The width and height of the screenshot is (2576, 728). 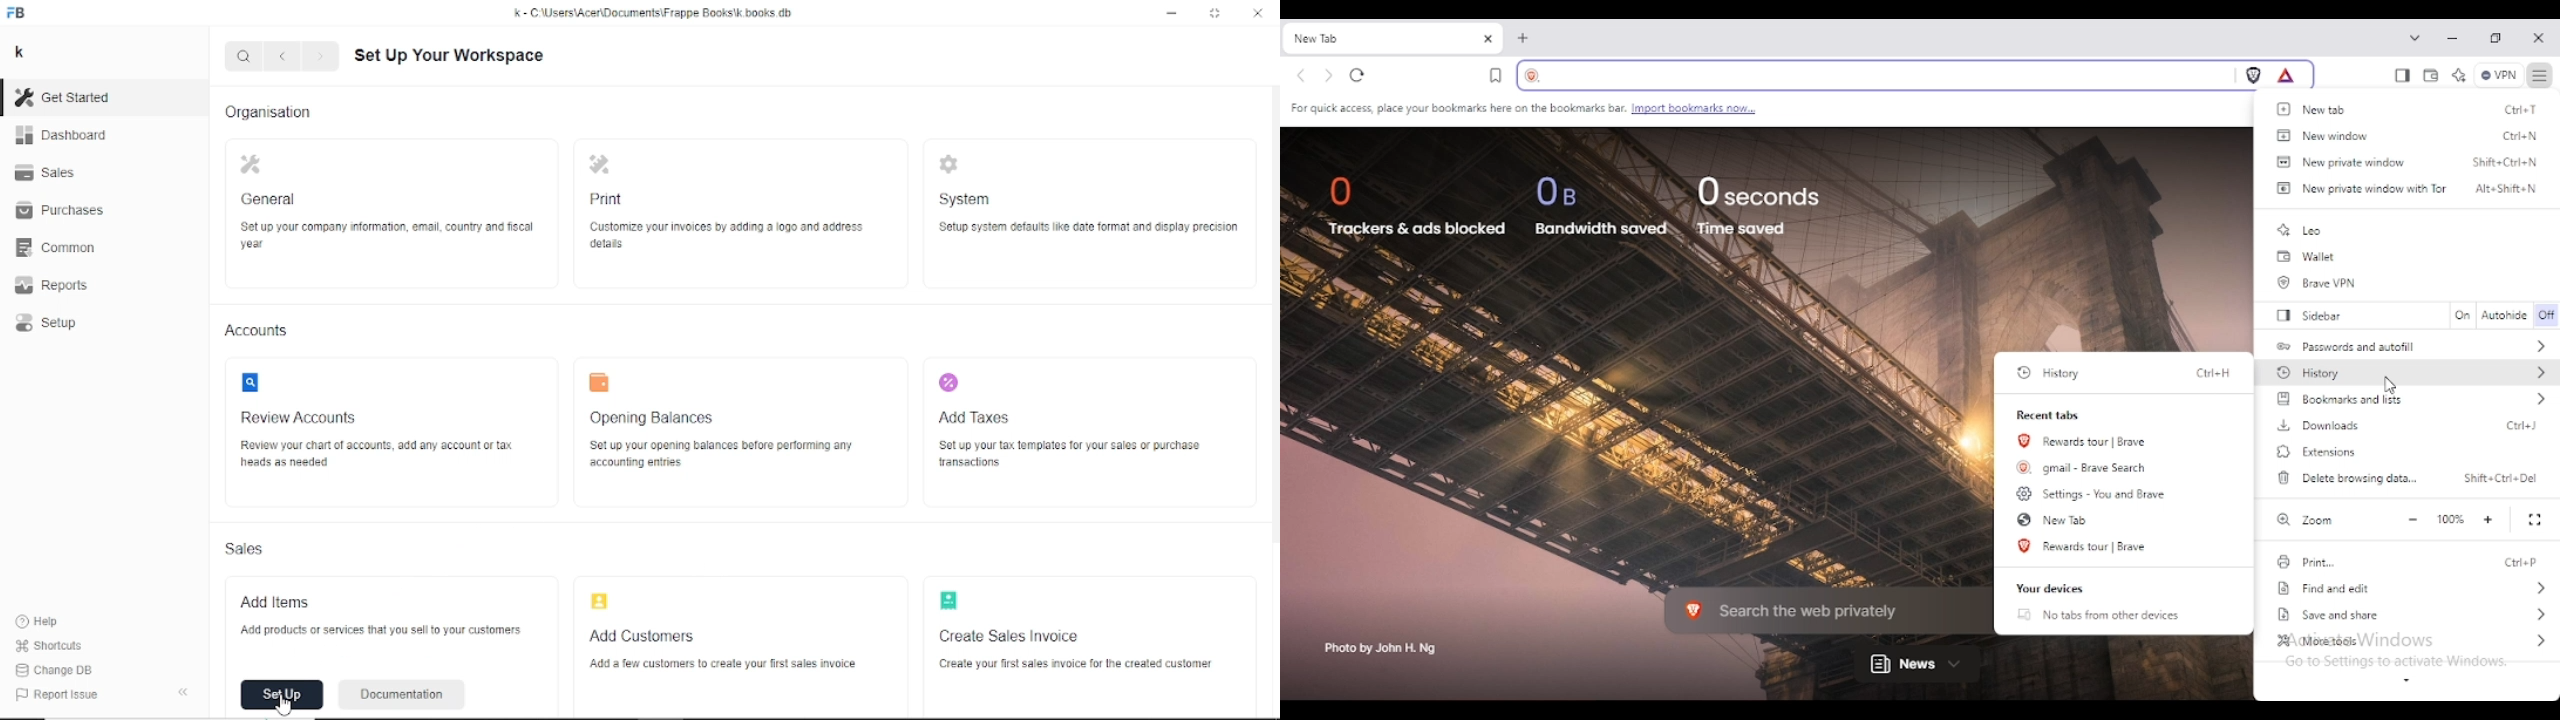 I want to click on Change DB, so click(x=57, y=671).